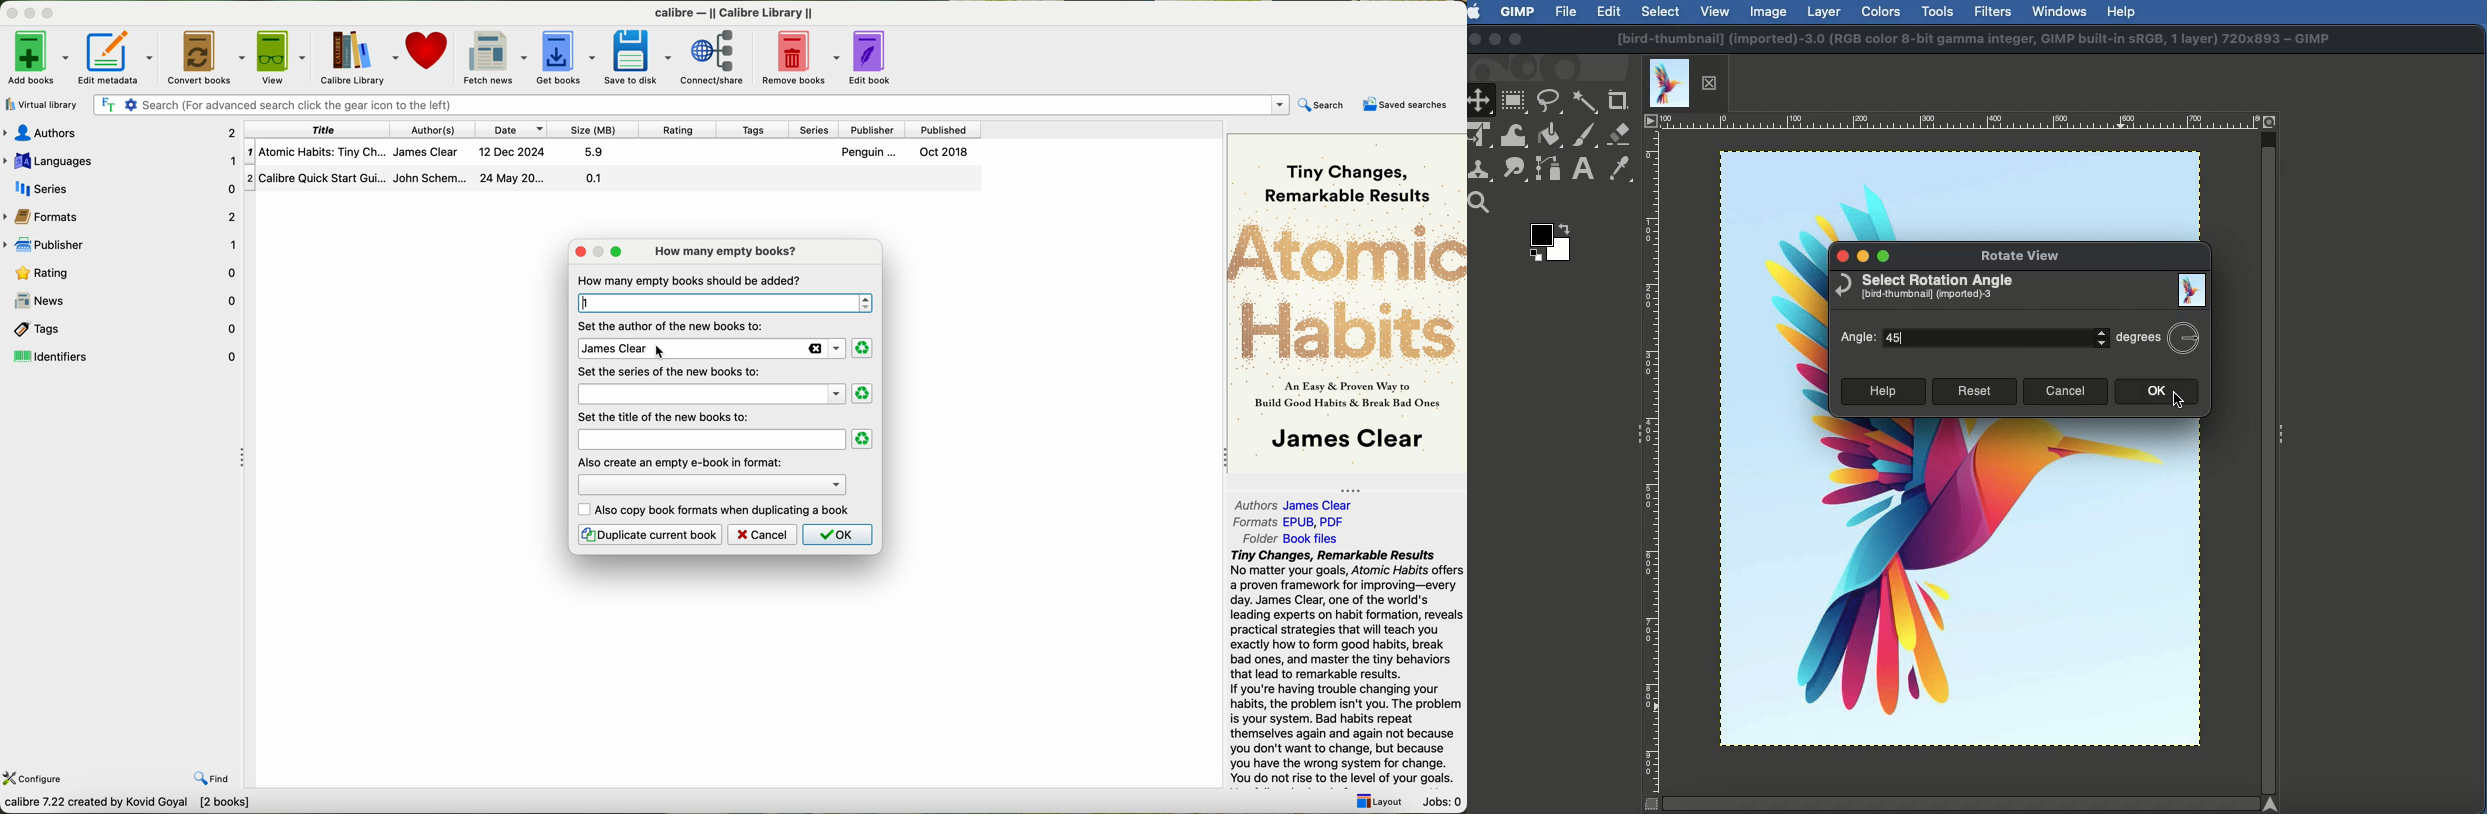  What do you see at coordinates (1290, 521) in the screenshot?
I see `formats` at bounding box center [1290, 521].